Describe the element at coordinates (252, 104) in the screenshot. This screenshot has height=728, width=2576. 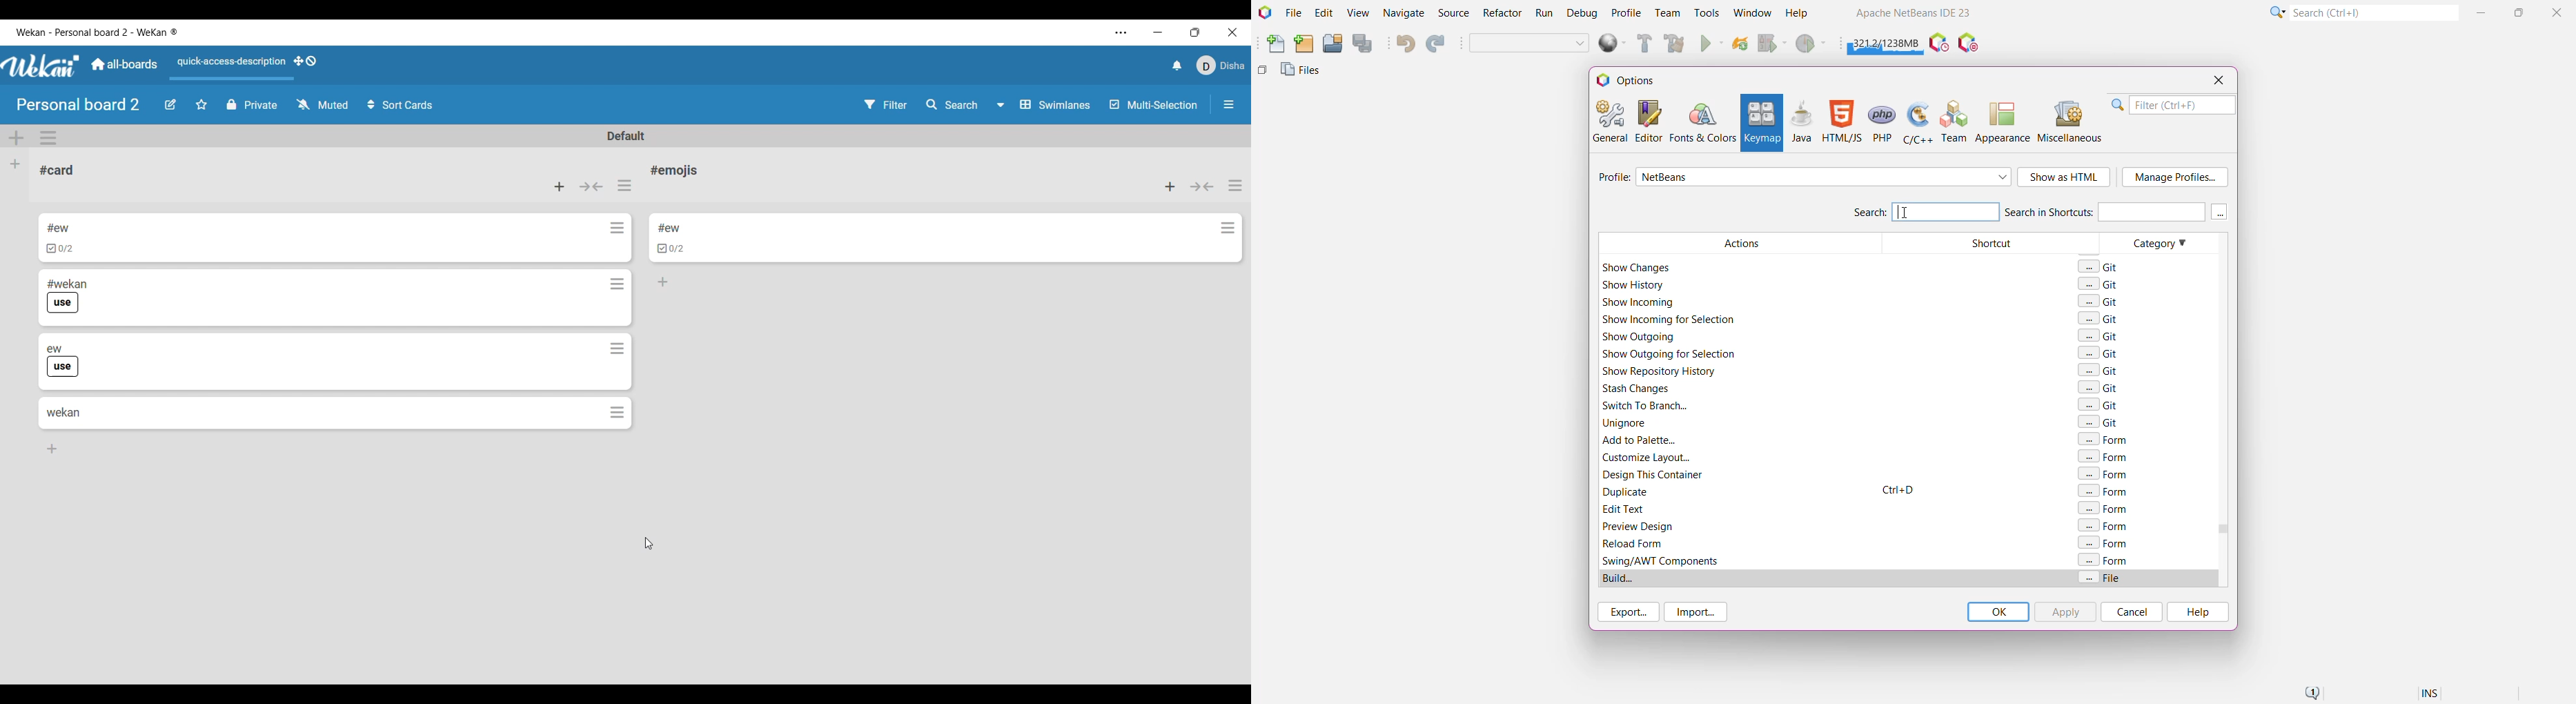
I see `Privacy of board` at that location.